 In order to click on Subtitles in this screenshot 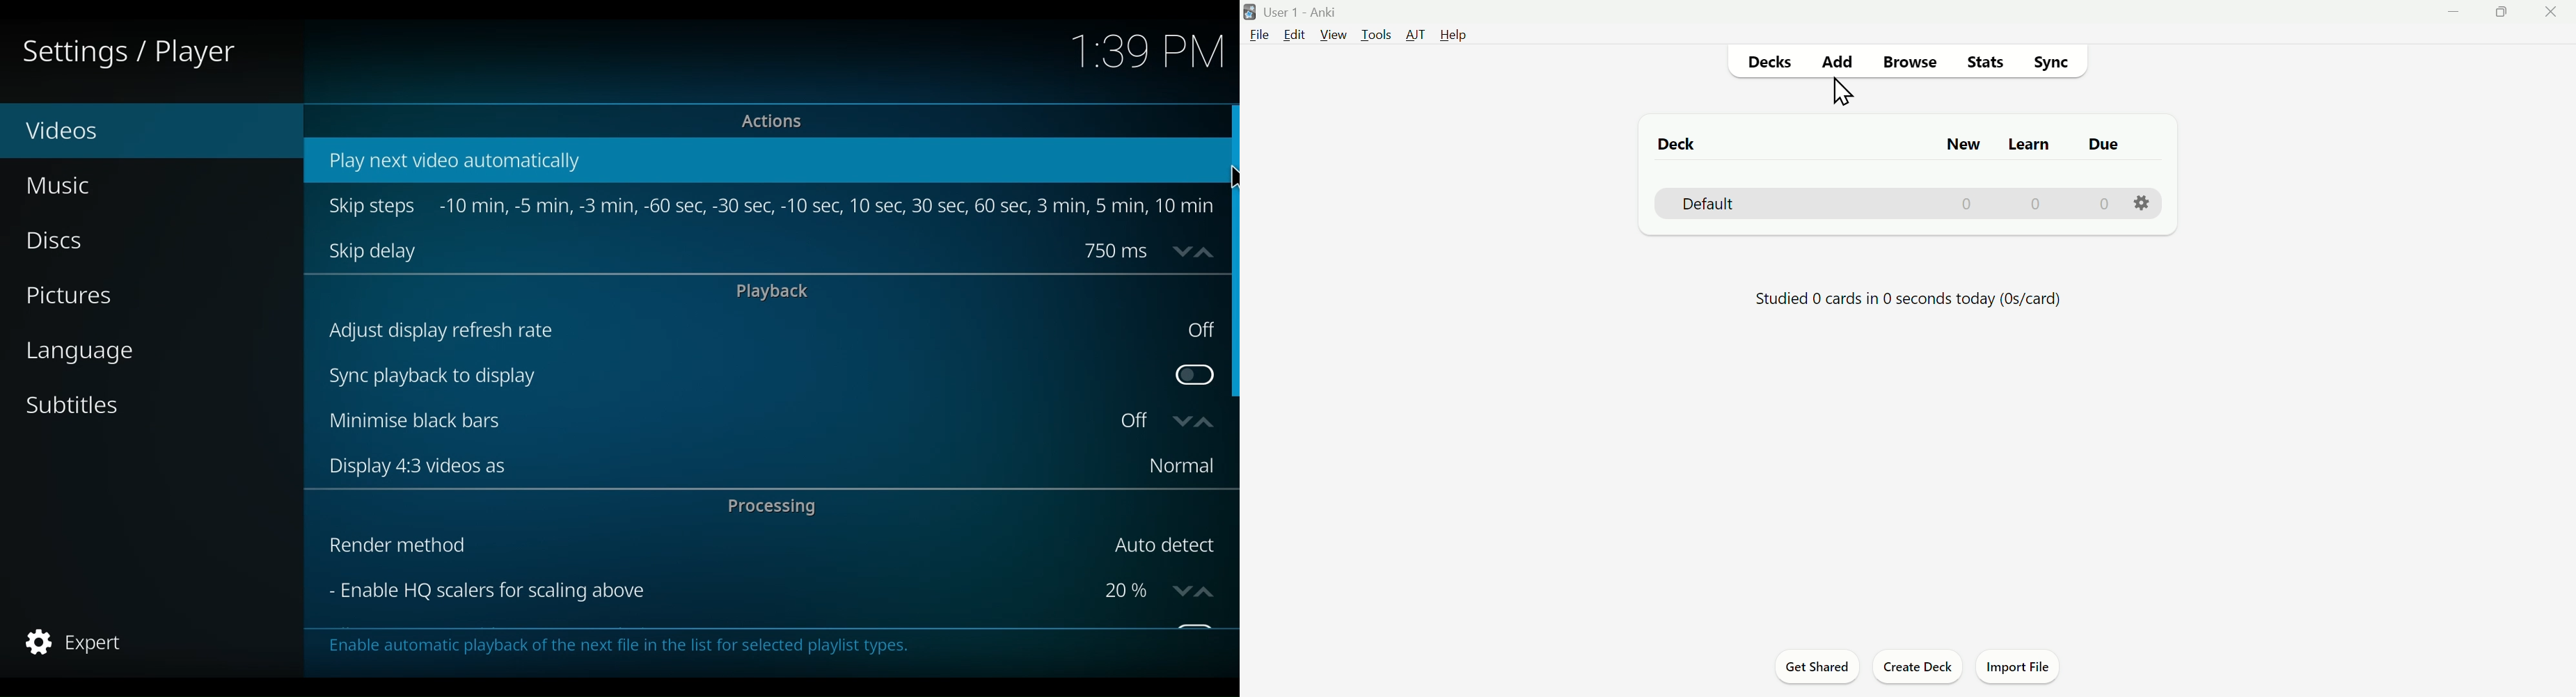, I will do `click(73, 404)`.